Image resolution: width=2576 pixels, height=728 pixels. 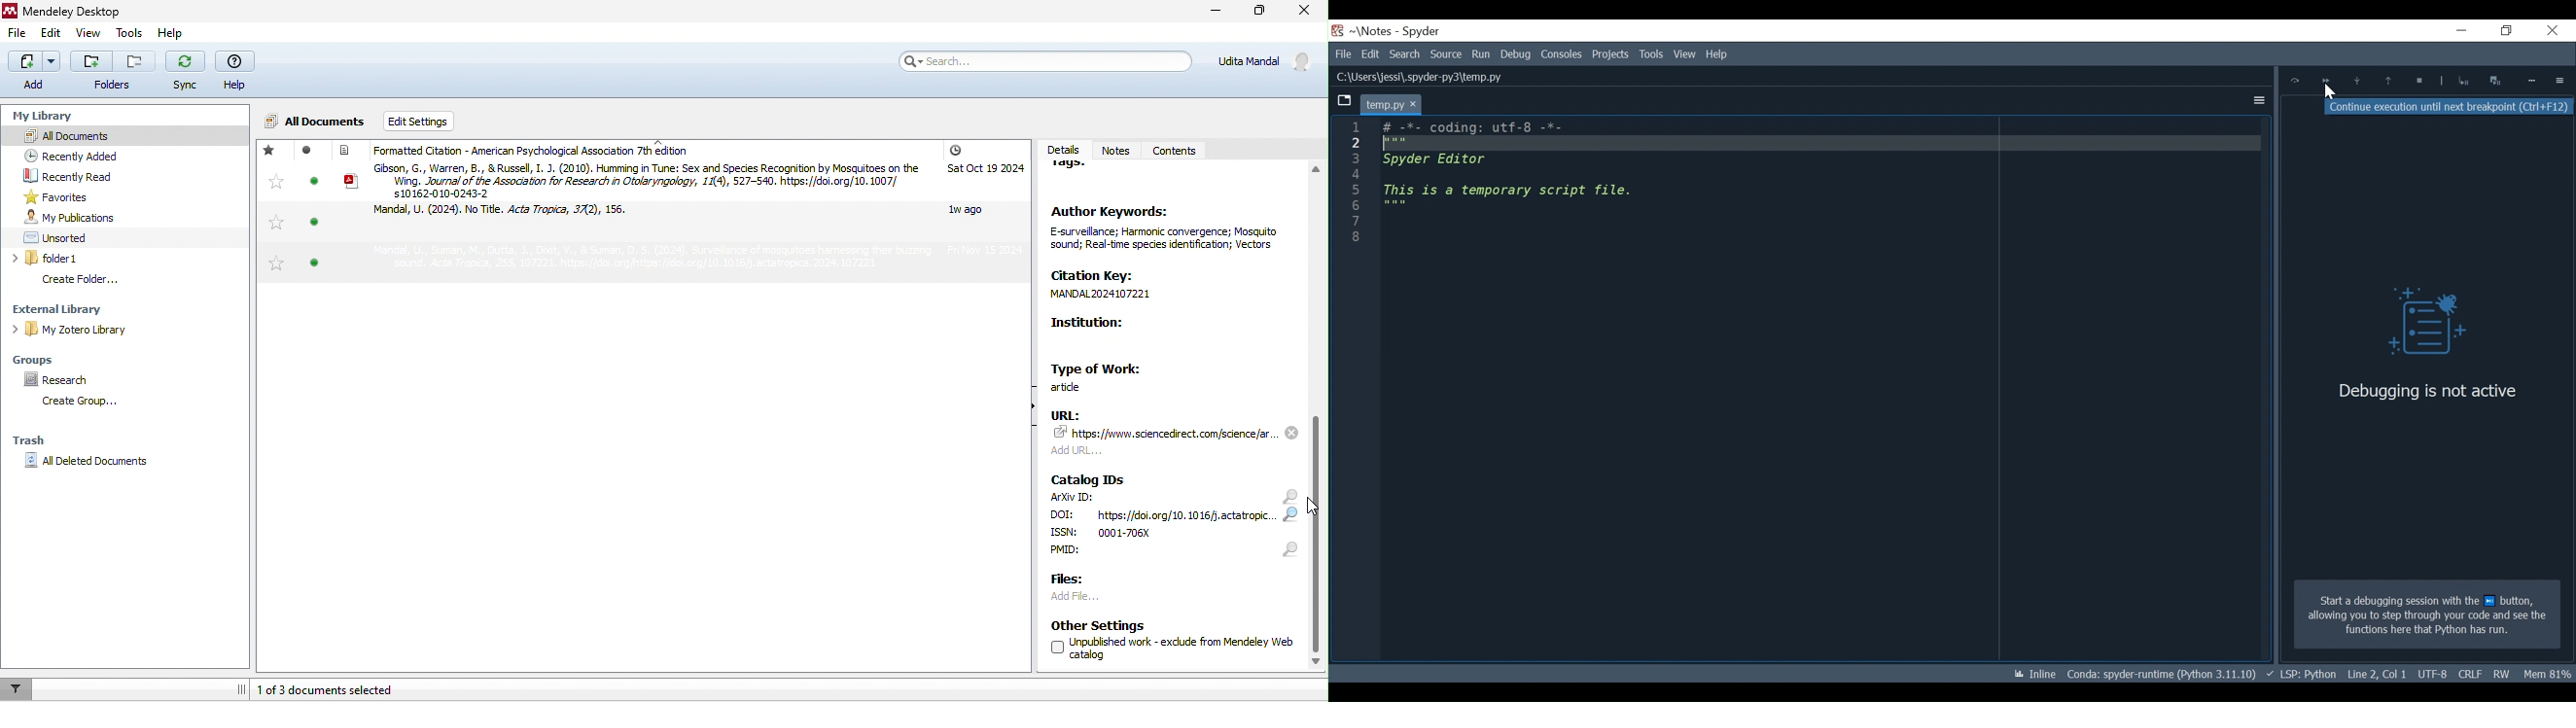 I want to click on DOI, so click(x=1165, y=515).